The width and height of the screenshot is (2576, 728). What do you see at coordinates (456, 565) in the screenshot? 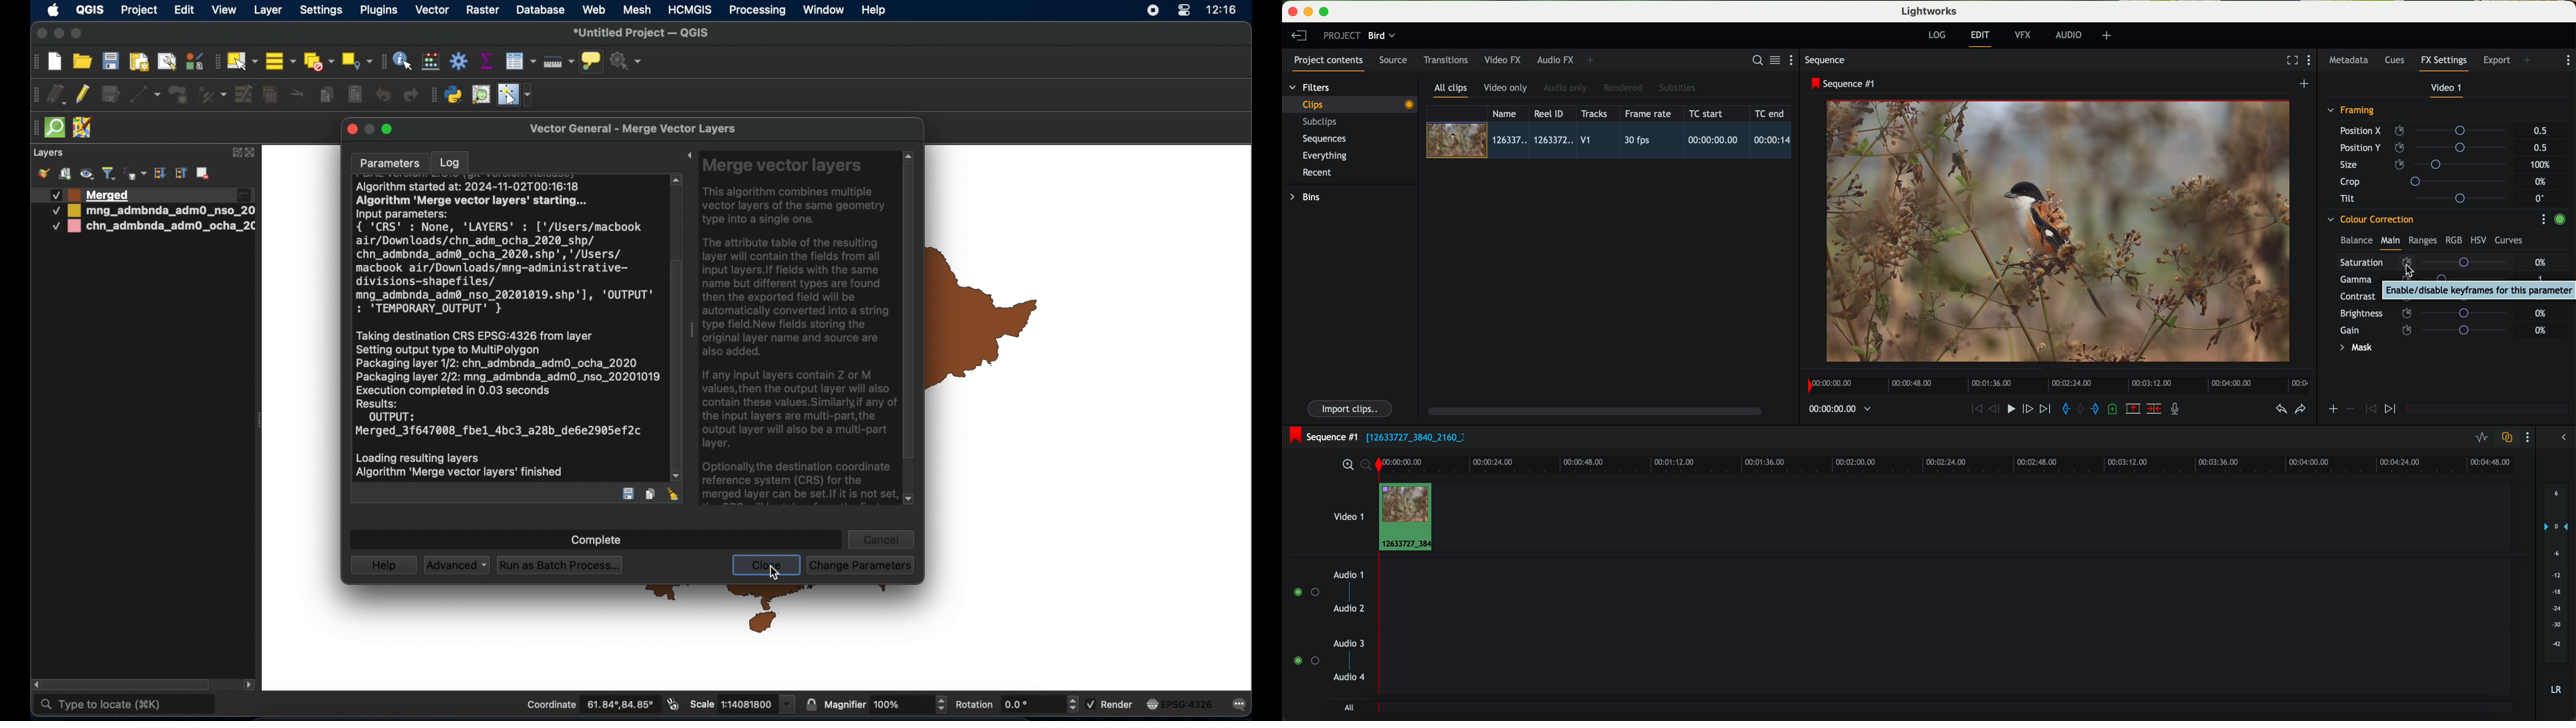
I see `advanced` at bounding box center [456, 565].